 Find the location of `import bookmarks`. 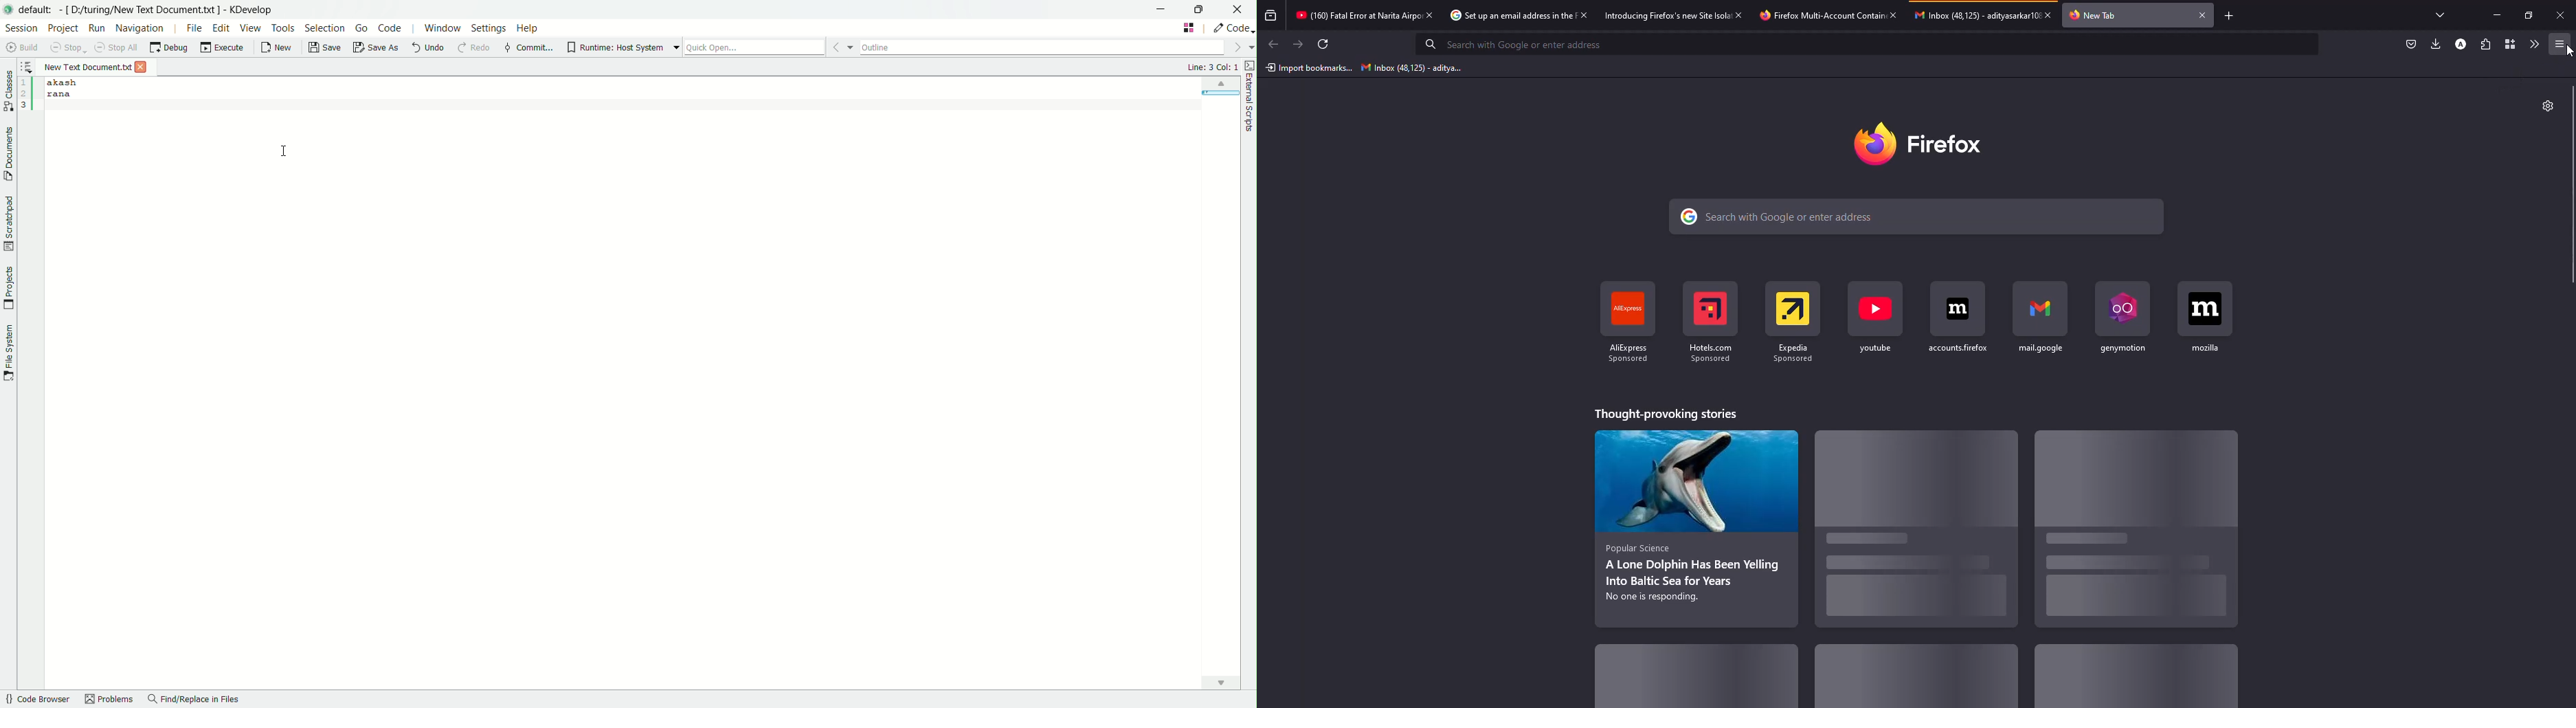

import bookmarks is located at coordinates (1308, 68).